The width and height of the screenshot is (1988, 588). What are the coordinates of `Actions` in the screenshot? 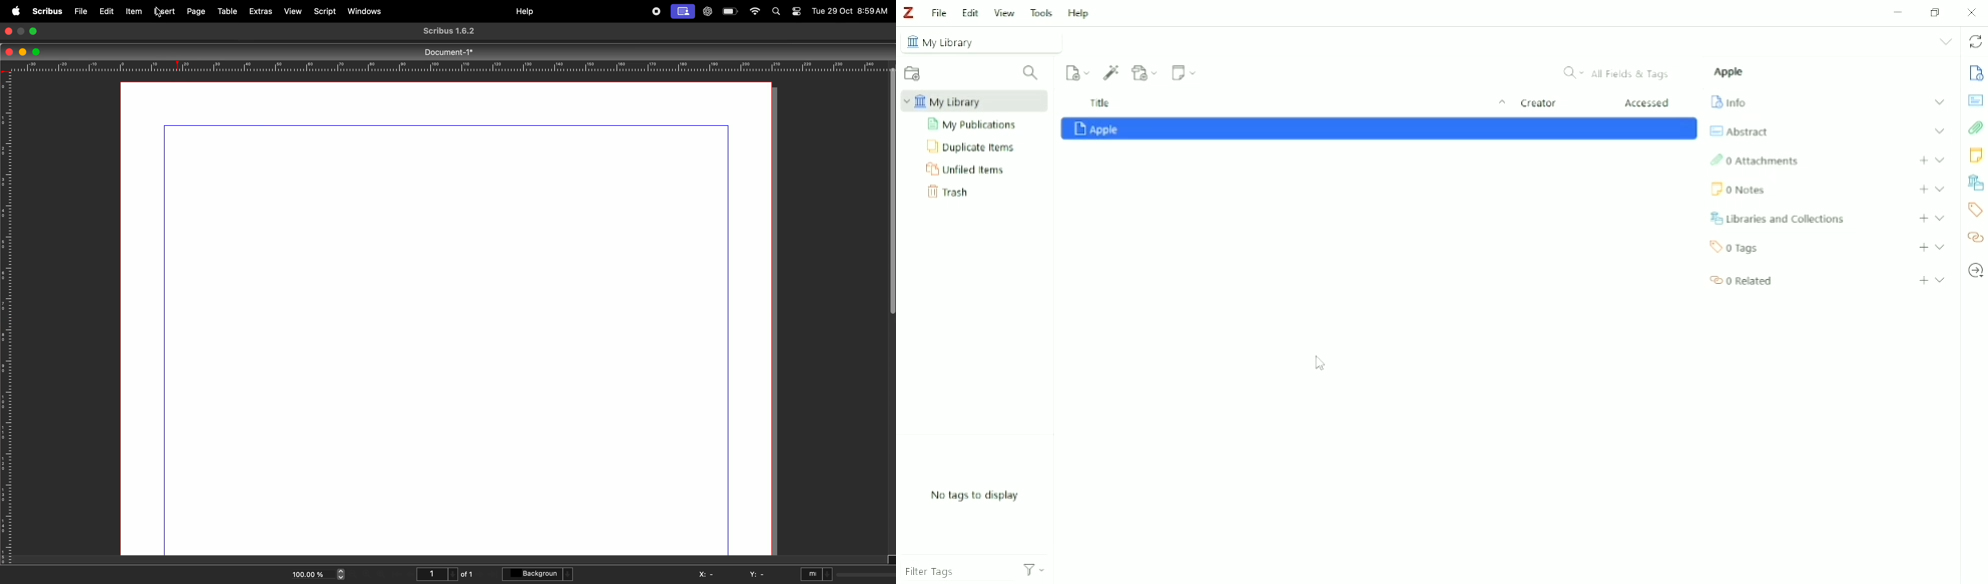 It's located at (1034, 573).